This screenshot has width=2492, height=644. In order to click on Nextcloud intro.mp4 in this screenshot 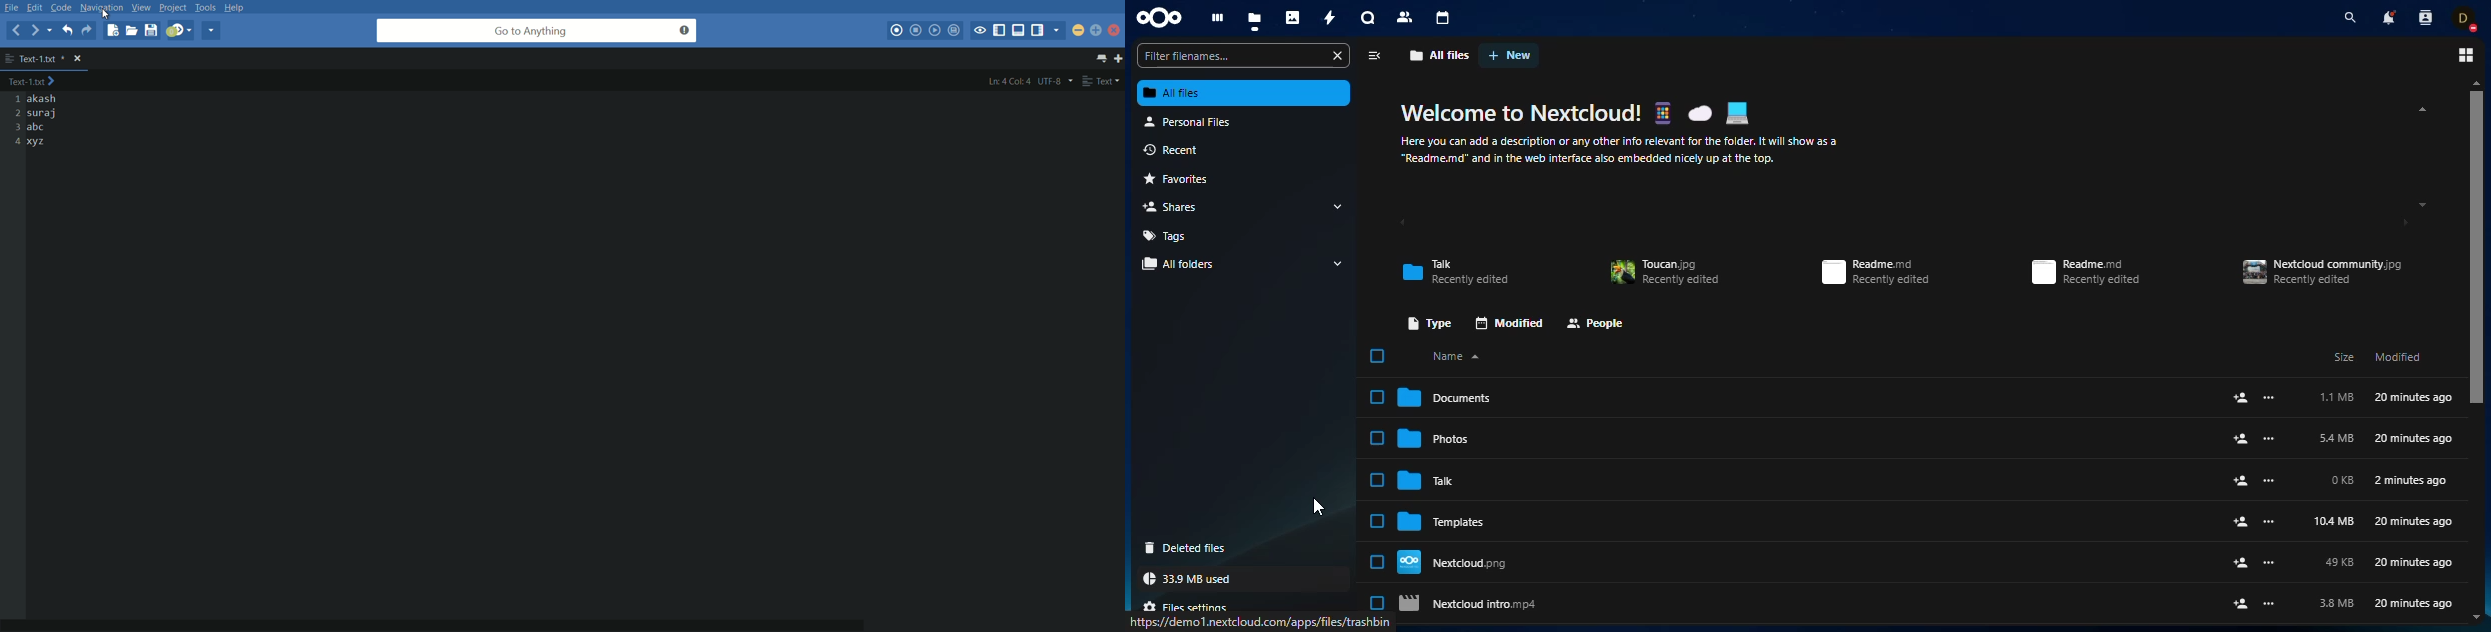, I will do `click(1476, 602)`.